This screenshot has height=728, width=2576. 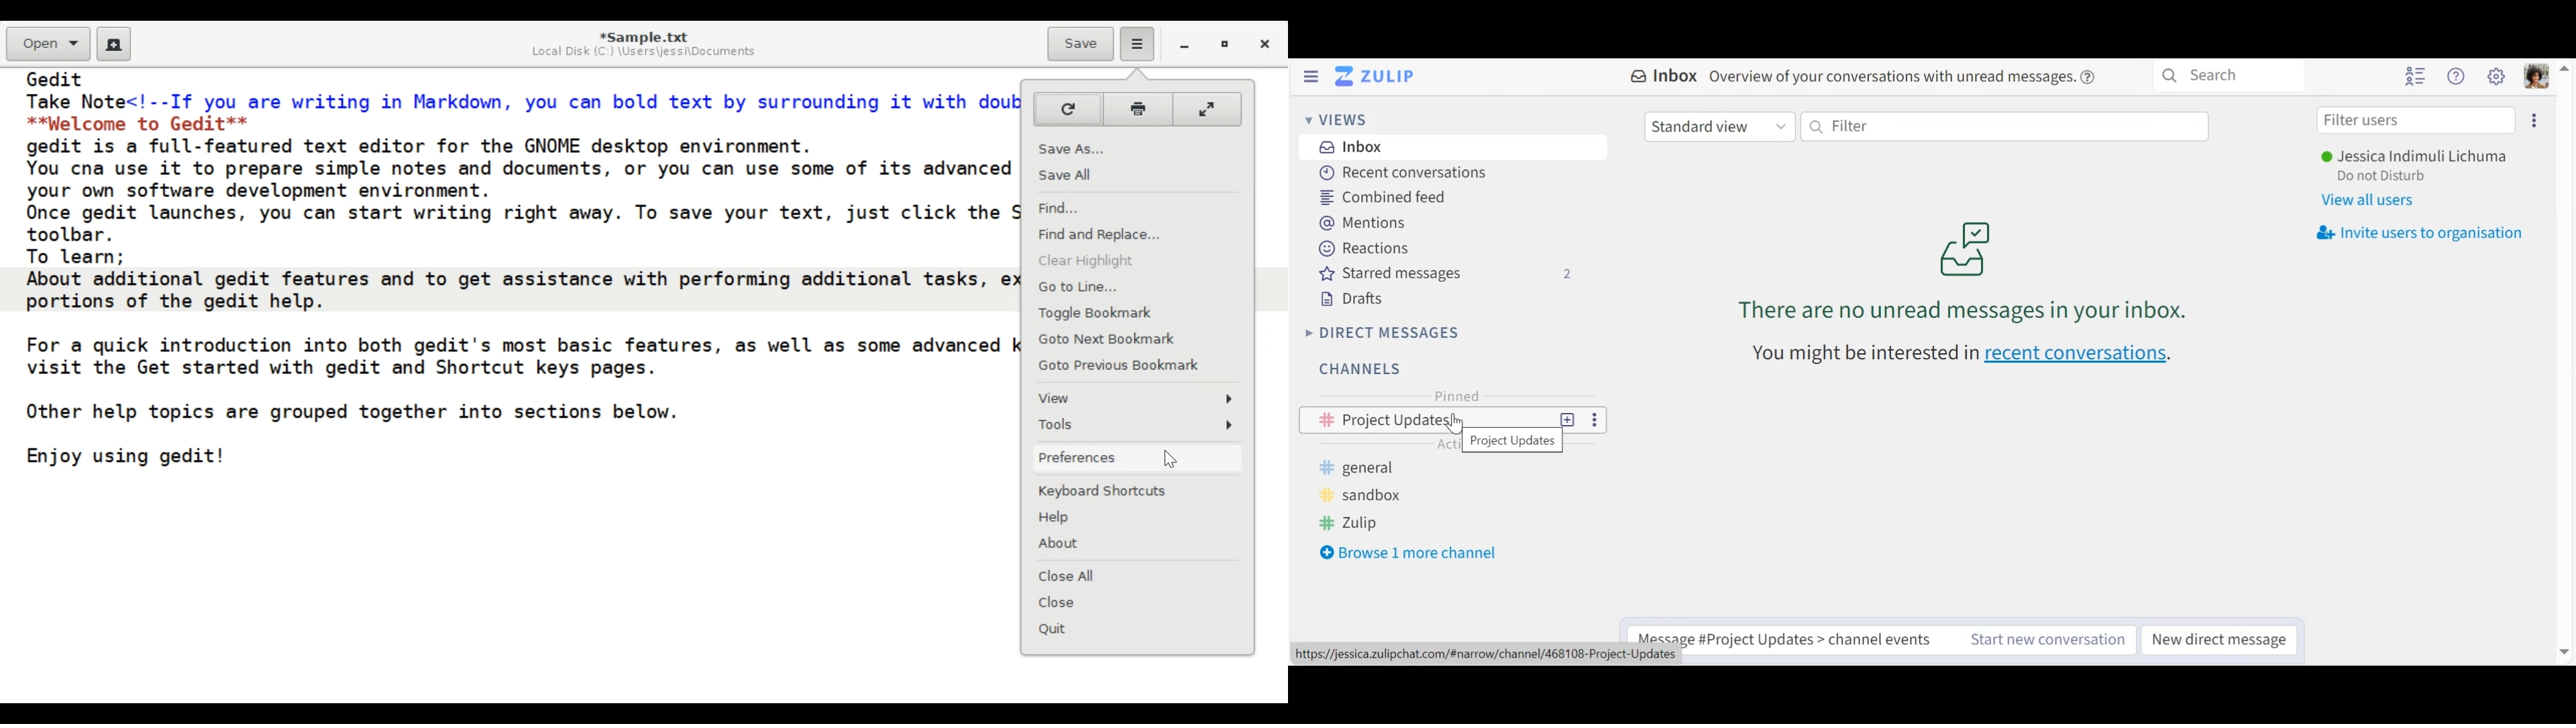 What do you see at coordinates (1311, 76) in the screenshot?
I see `Hide Left Sidebar` at bounding box center [1311, 76].